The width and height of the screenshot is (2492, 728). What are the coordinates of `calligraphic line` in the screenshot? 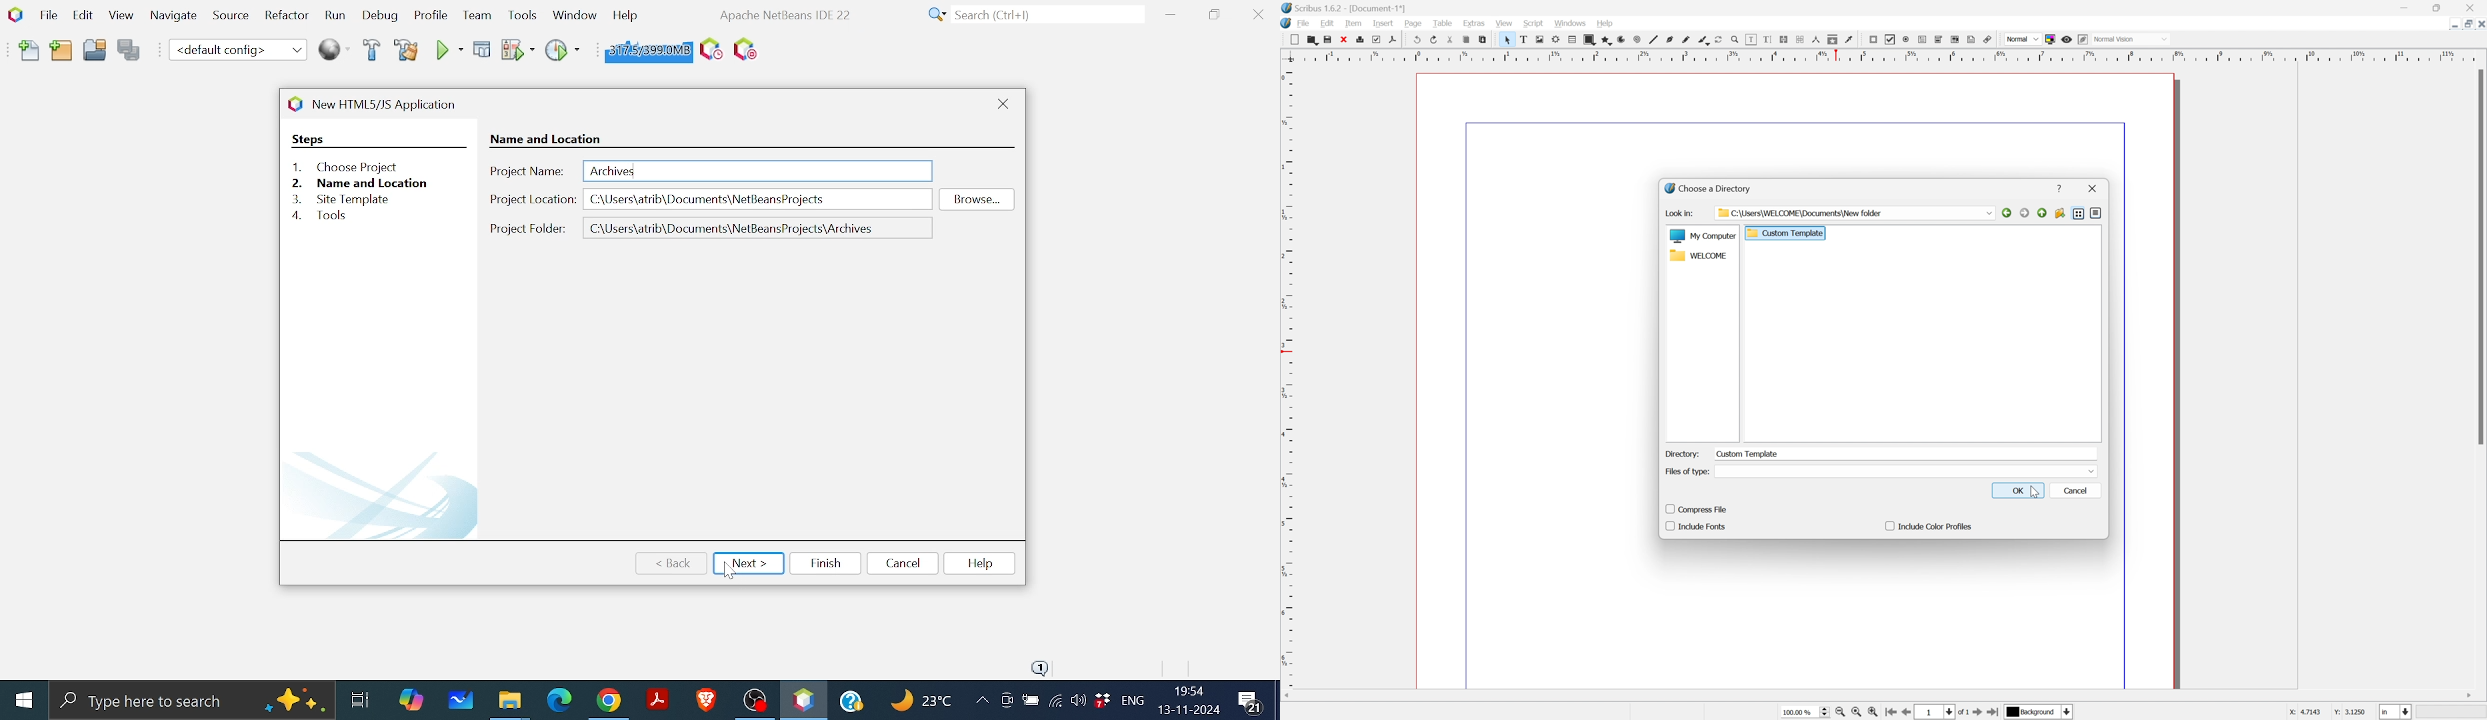 It's located at (1707, 41).